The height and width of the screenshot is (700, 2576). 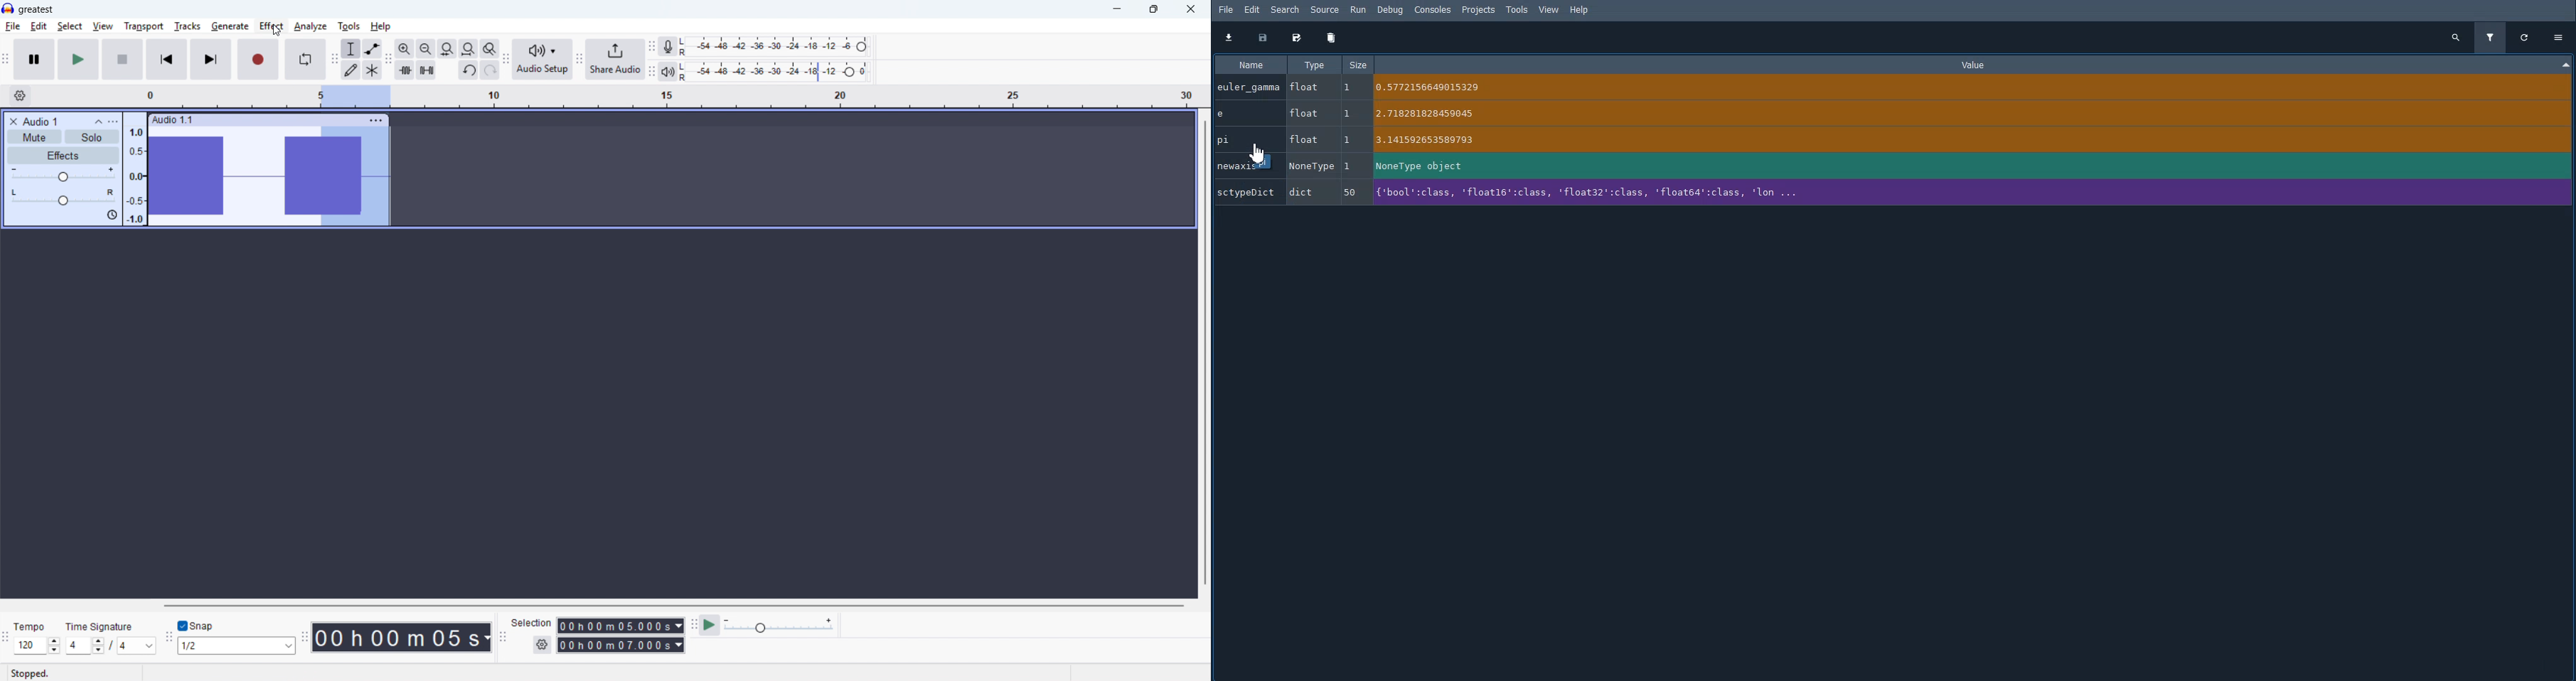 I want to click on Toggle zoom , so click(x=490, y=49).